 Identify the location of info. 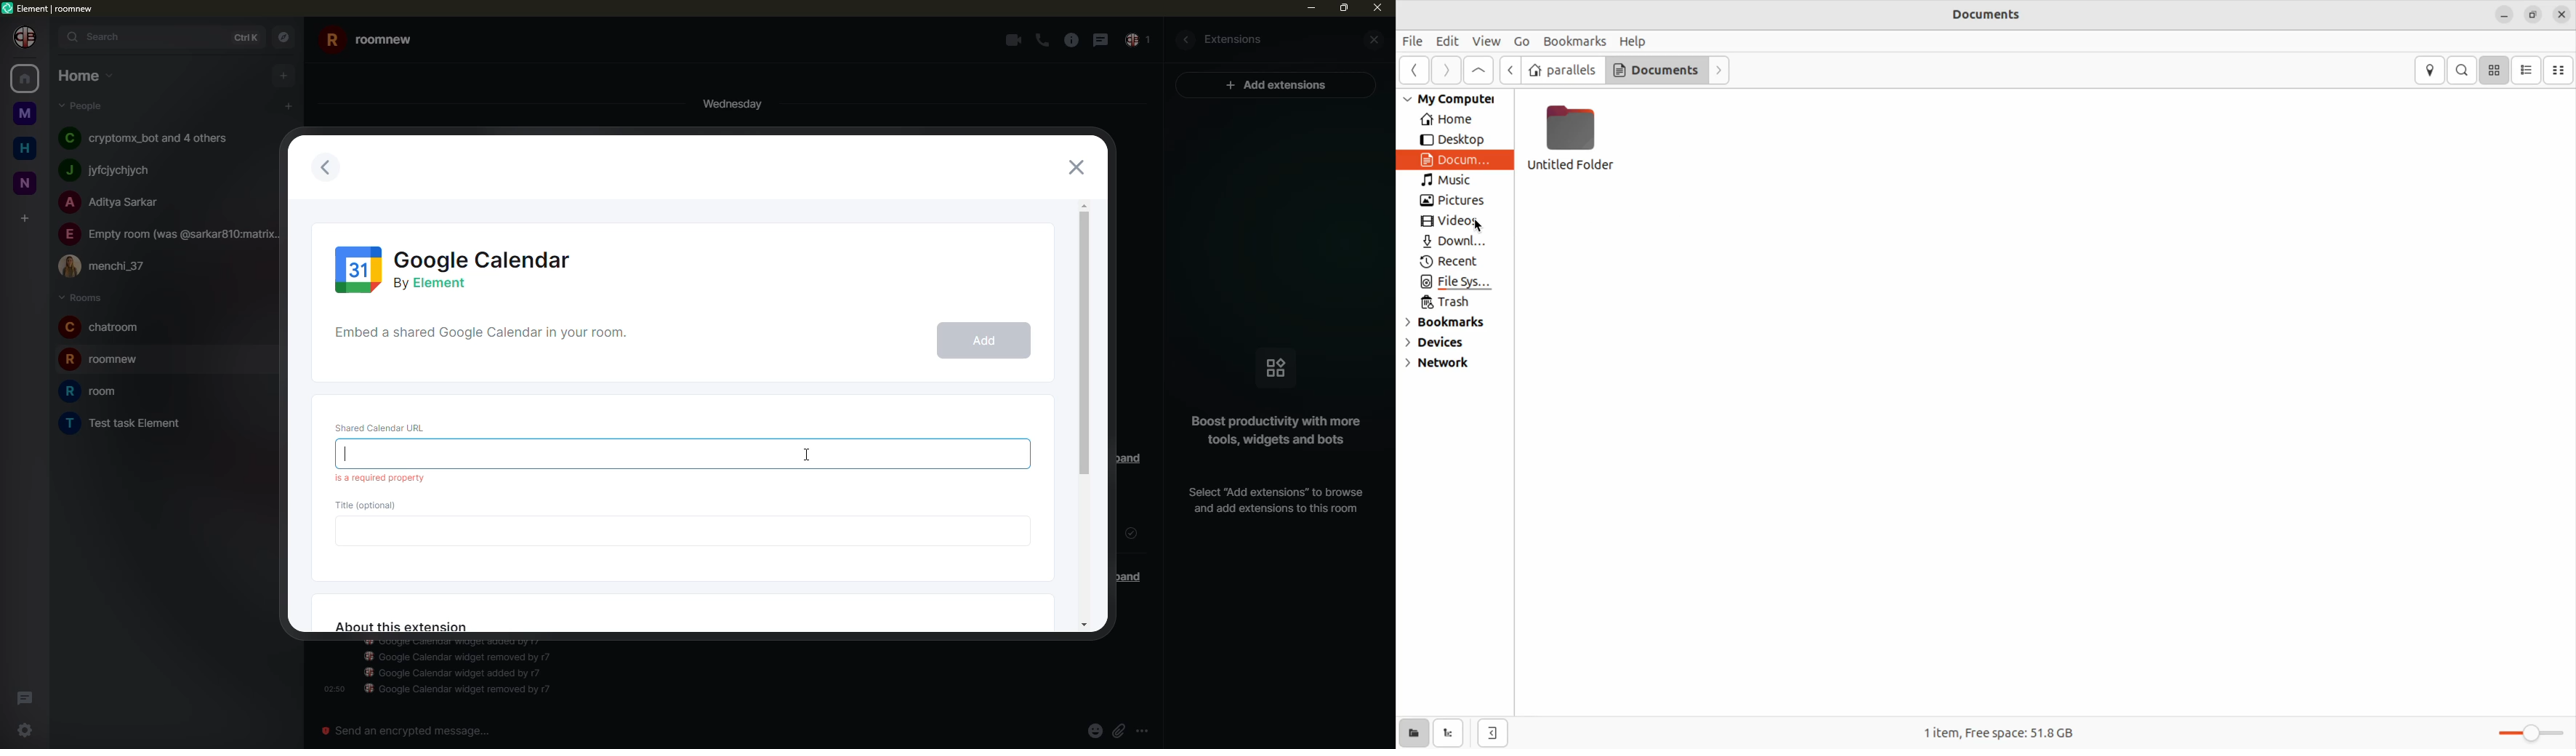
(1072, 41).